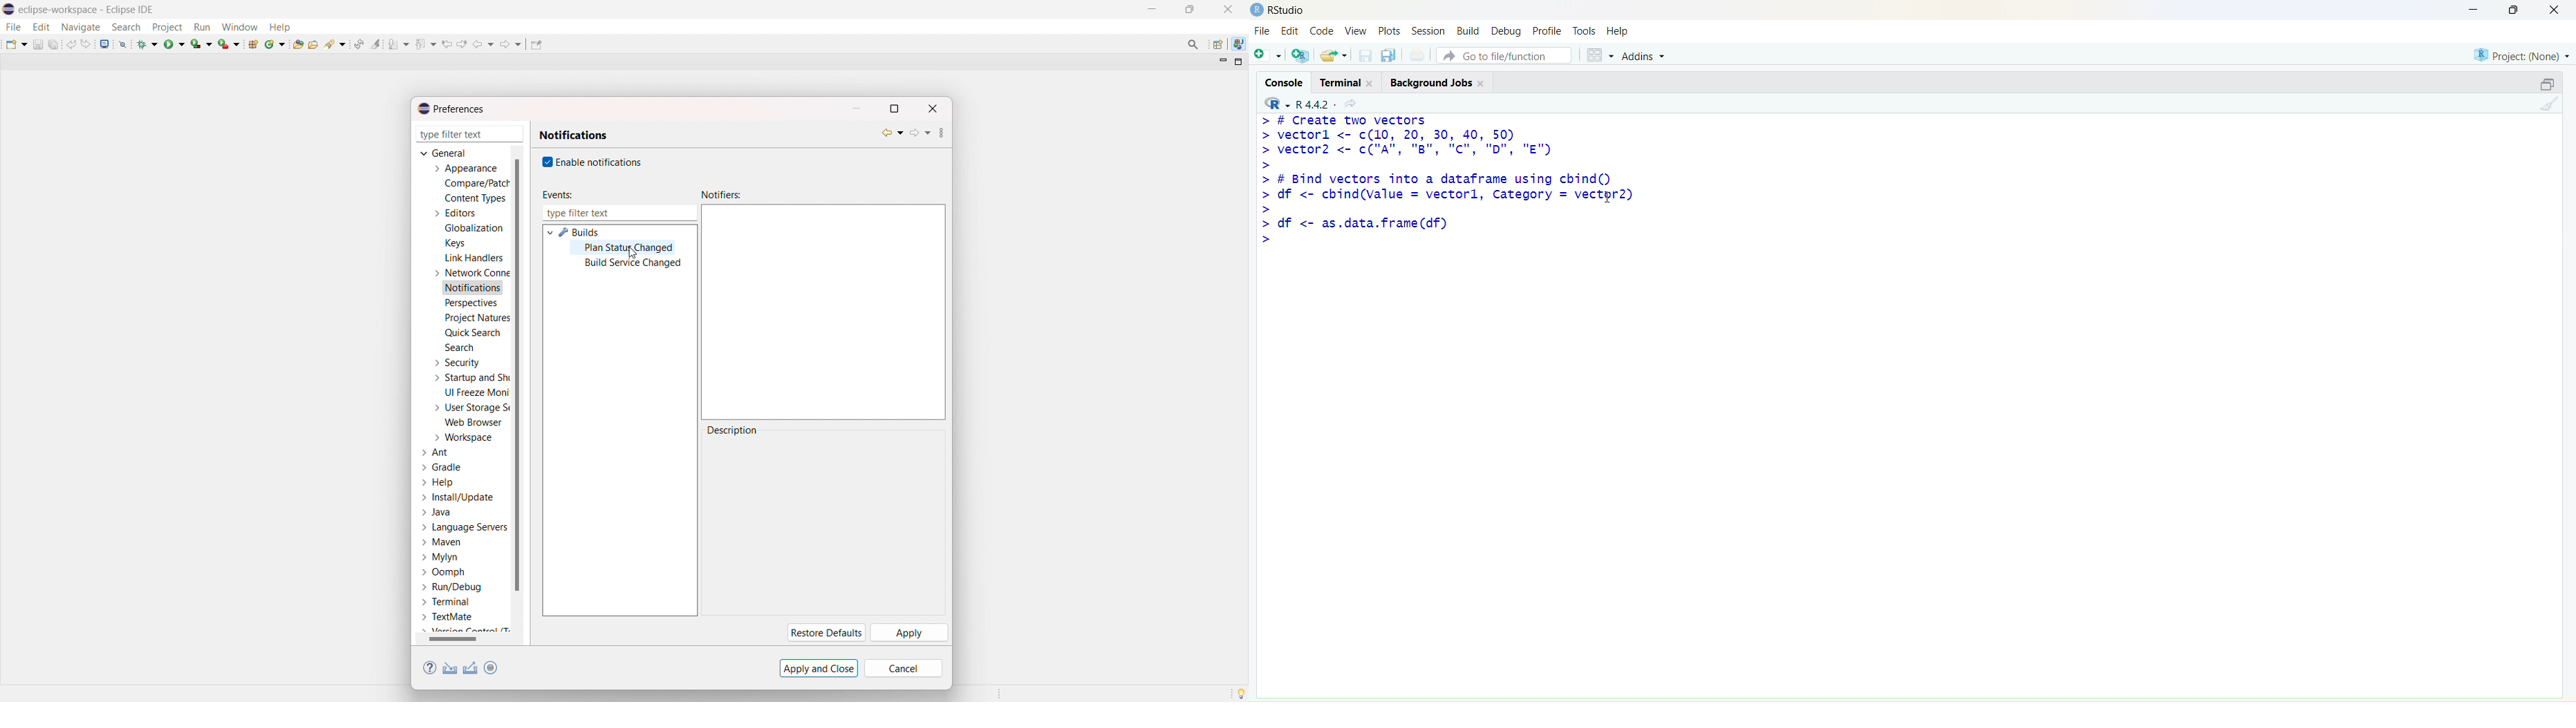 The height and width of the screenshot is (728, 2576). I want to click on Create project, so click(1301, 55).